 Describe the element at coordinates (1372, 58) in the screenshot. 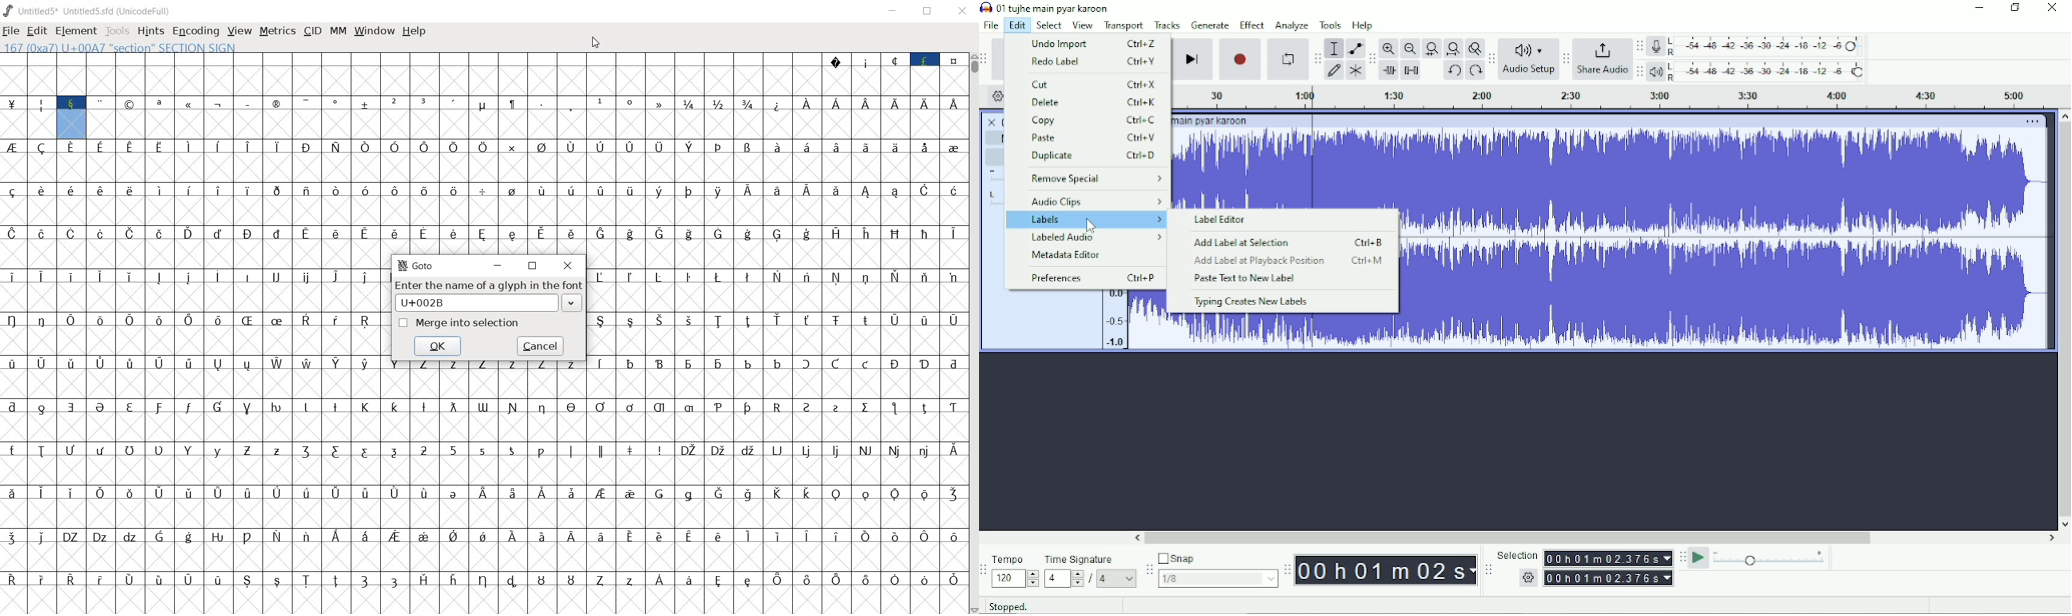

I see `Audacity edit toolbar` at that location.